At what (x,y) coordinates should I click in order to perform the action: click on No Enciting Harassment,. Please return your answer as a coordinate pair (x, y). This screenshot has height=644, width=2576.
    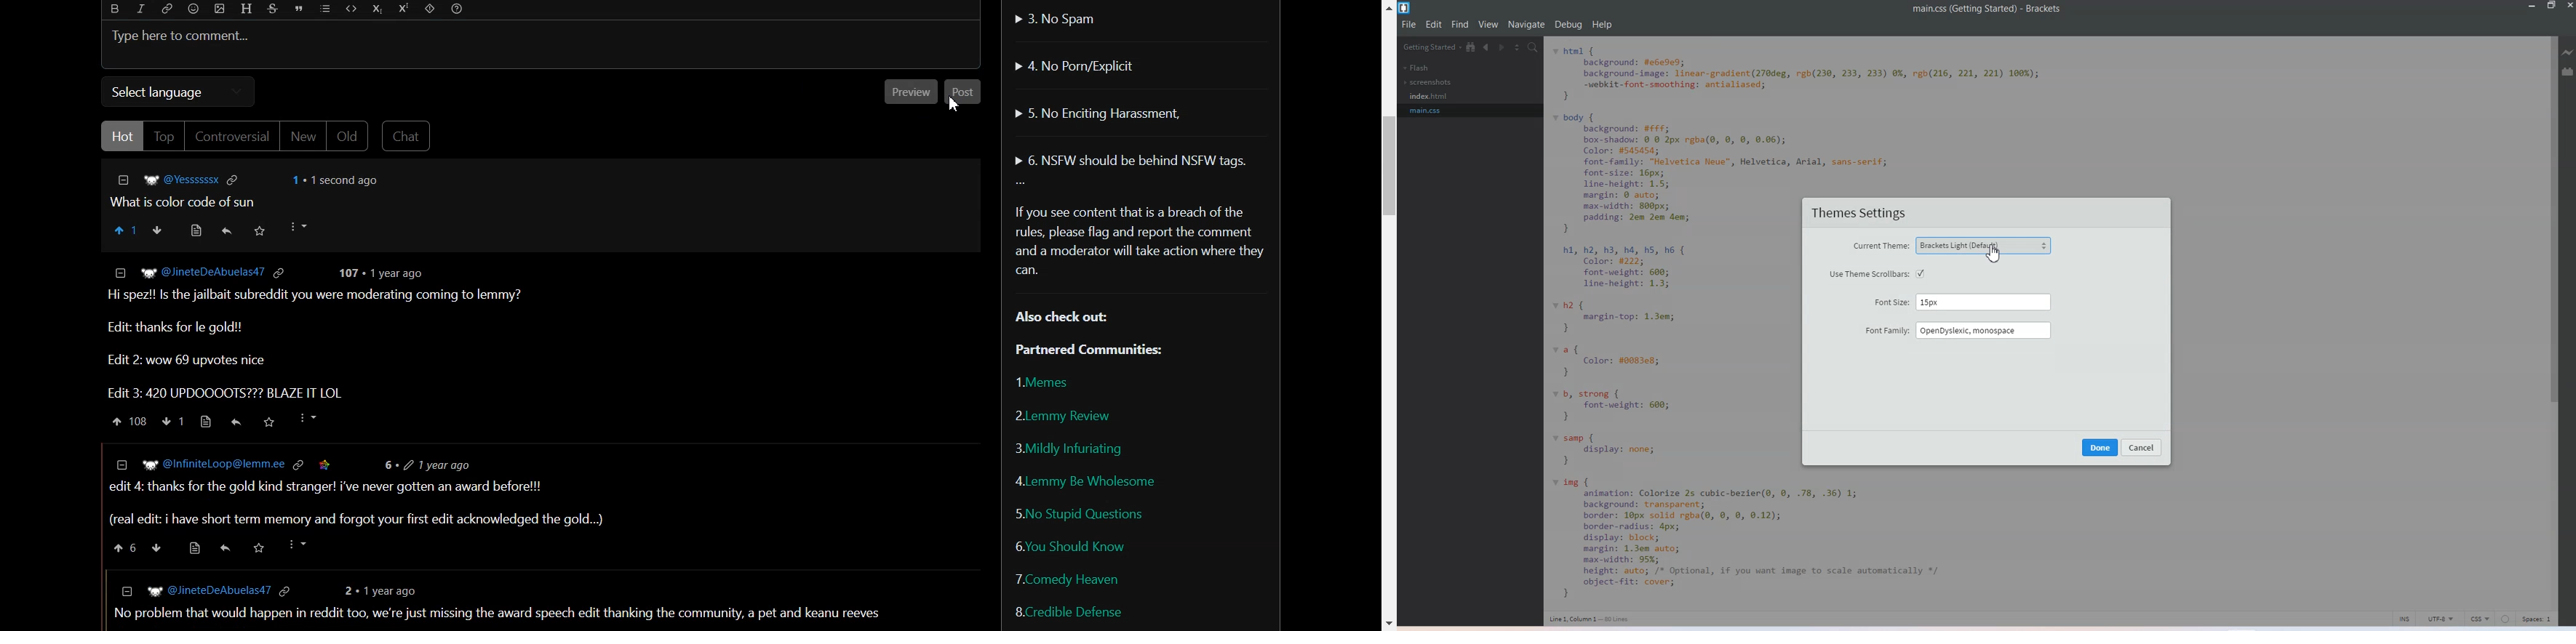
    Looking at the image, I should click on (1100, 113).